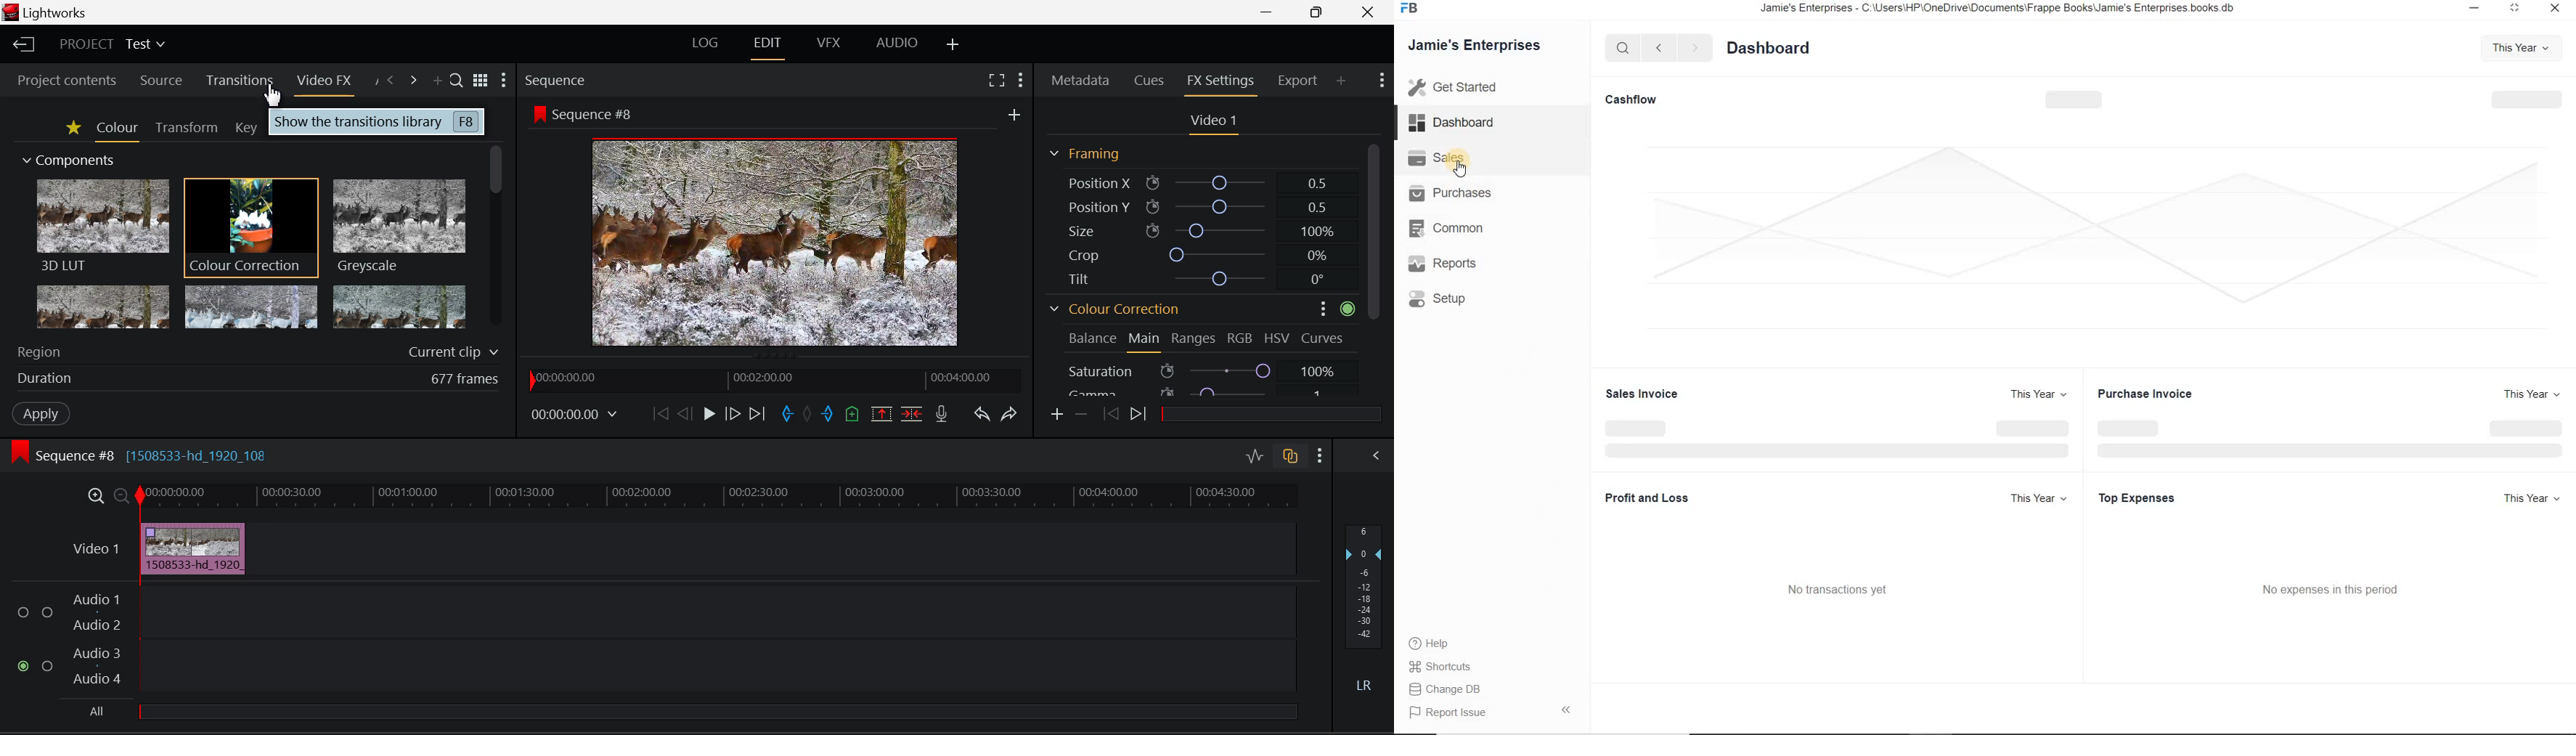 The image size is (2576, 756). I want to click on cursor, so click(1462, 170).